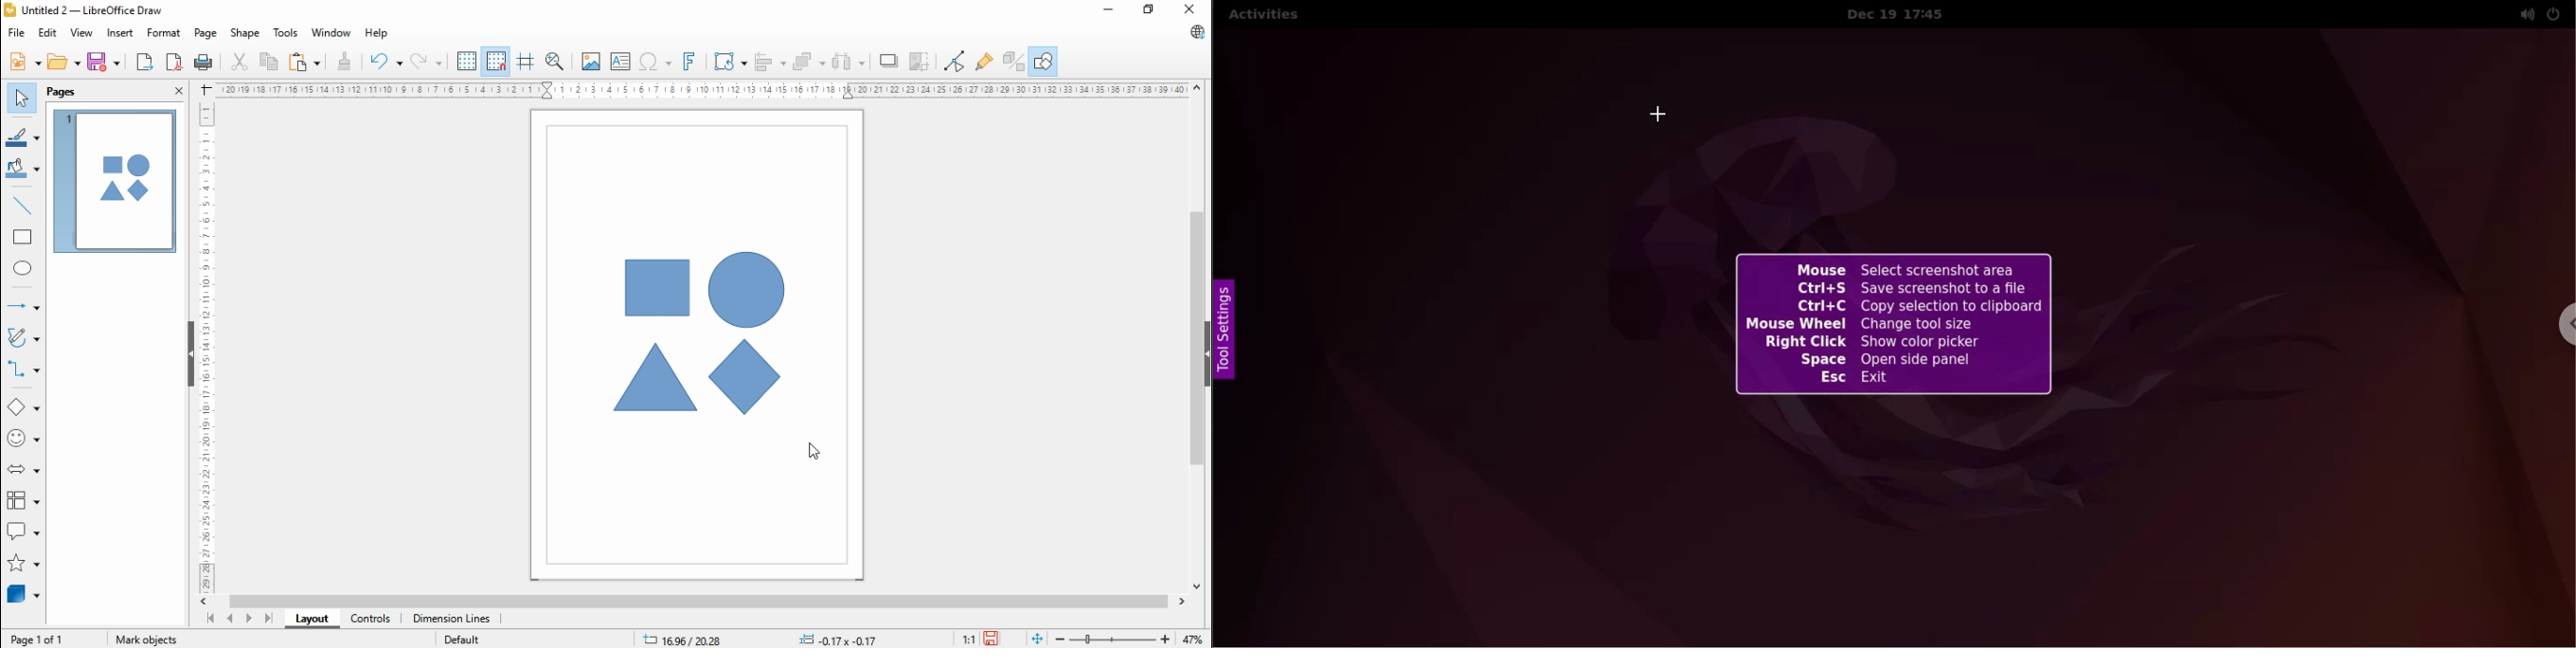 The width and height of the screenshot is (2576, 672). What do you see at coordinates (204, 346) in the screenshot?
I see `vertical scale` at bounding box center [204, 346].